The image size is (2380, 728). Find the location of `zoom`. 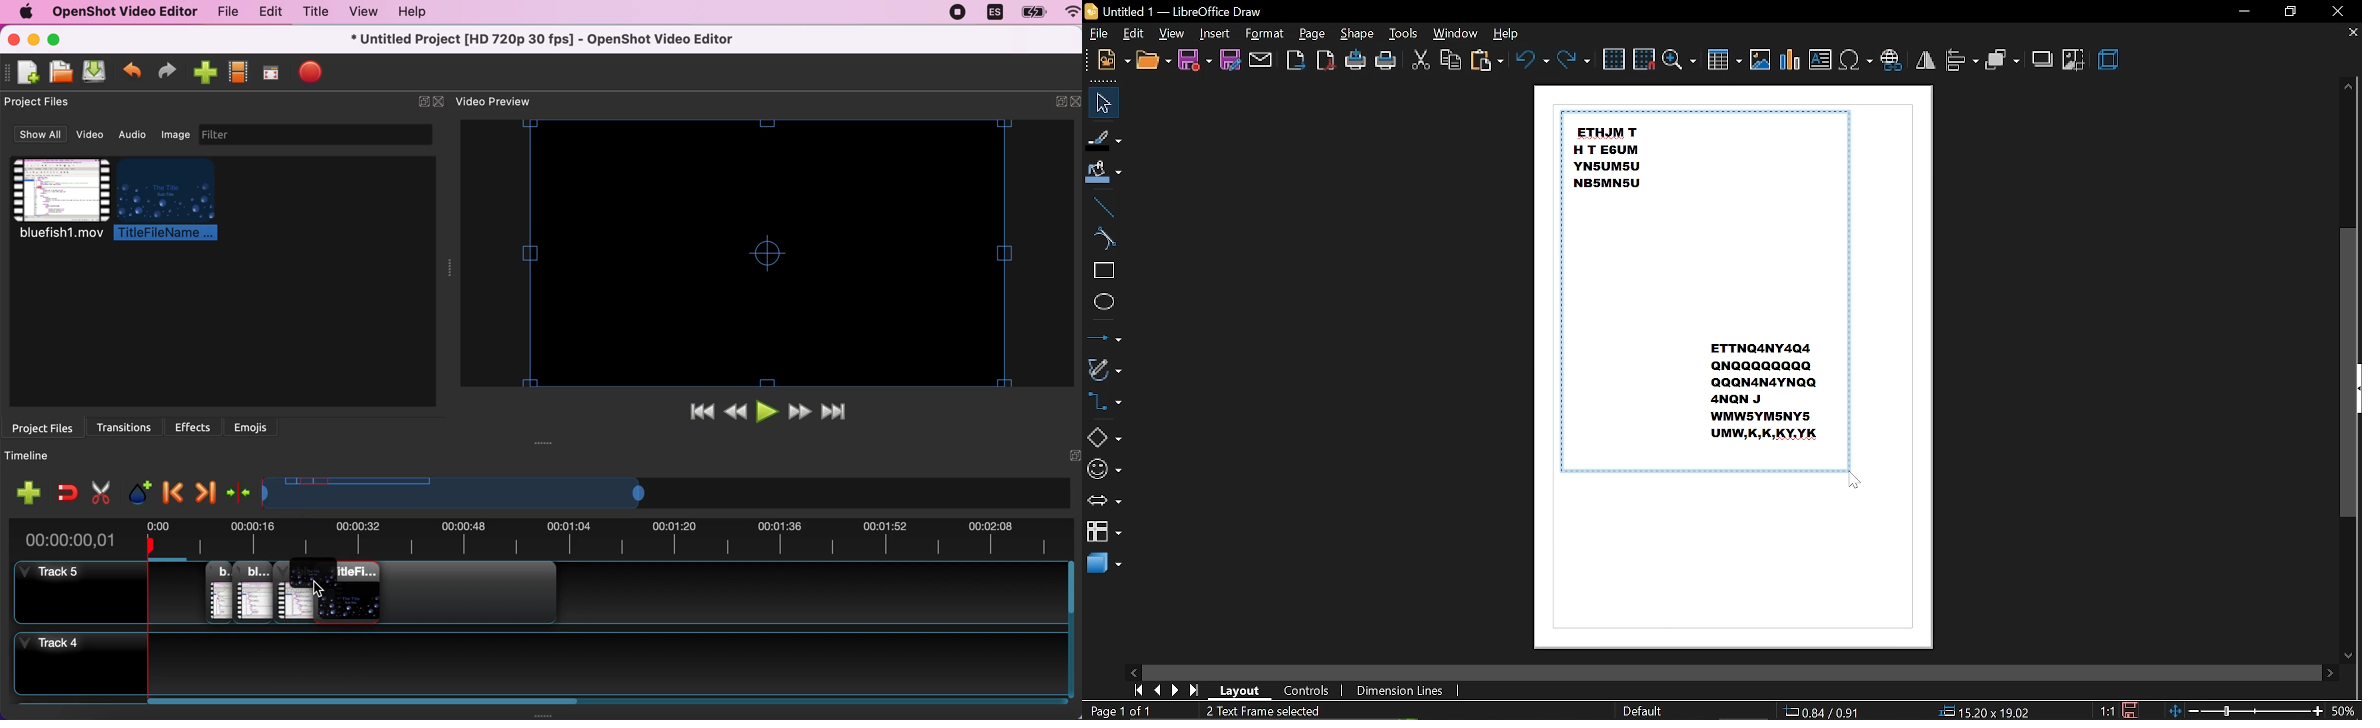

zoom is located at coordinates (1680, 61).